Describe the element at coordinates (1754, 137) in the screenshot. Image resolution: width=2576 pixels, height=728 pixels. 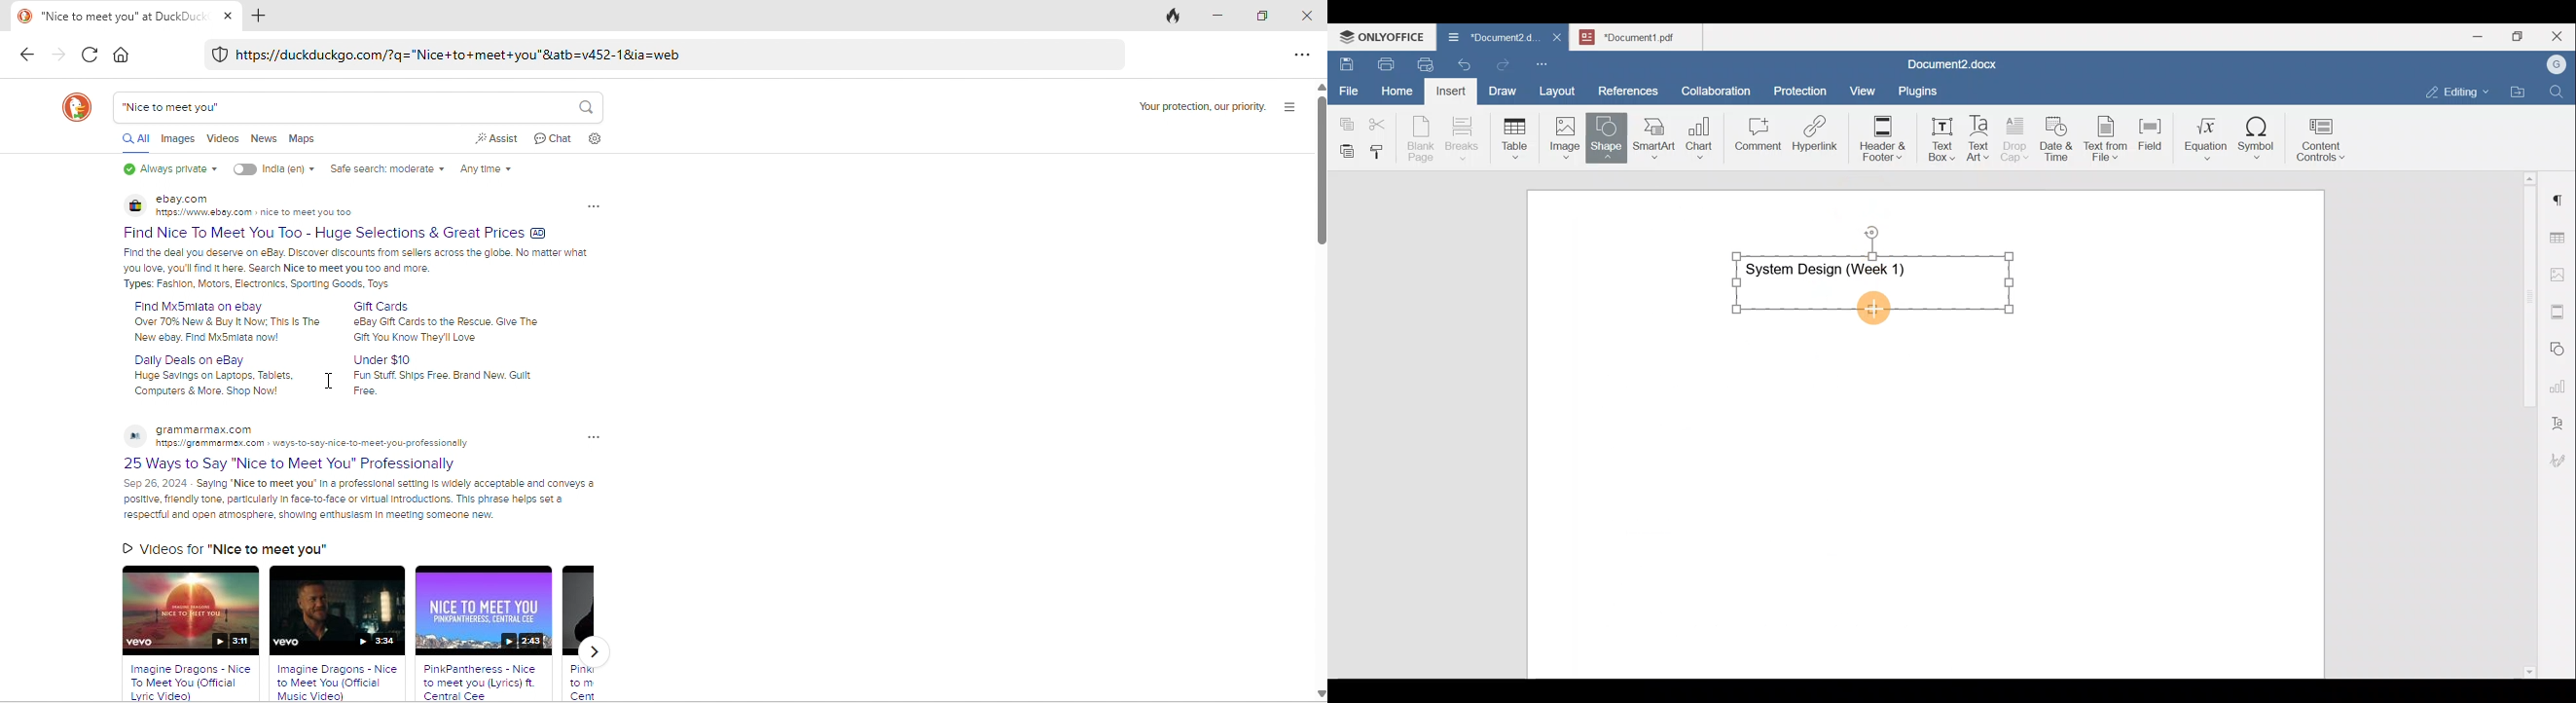
I see `Comment` at that location.